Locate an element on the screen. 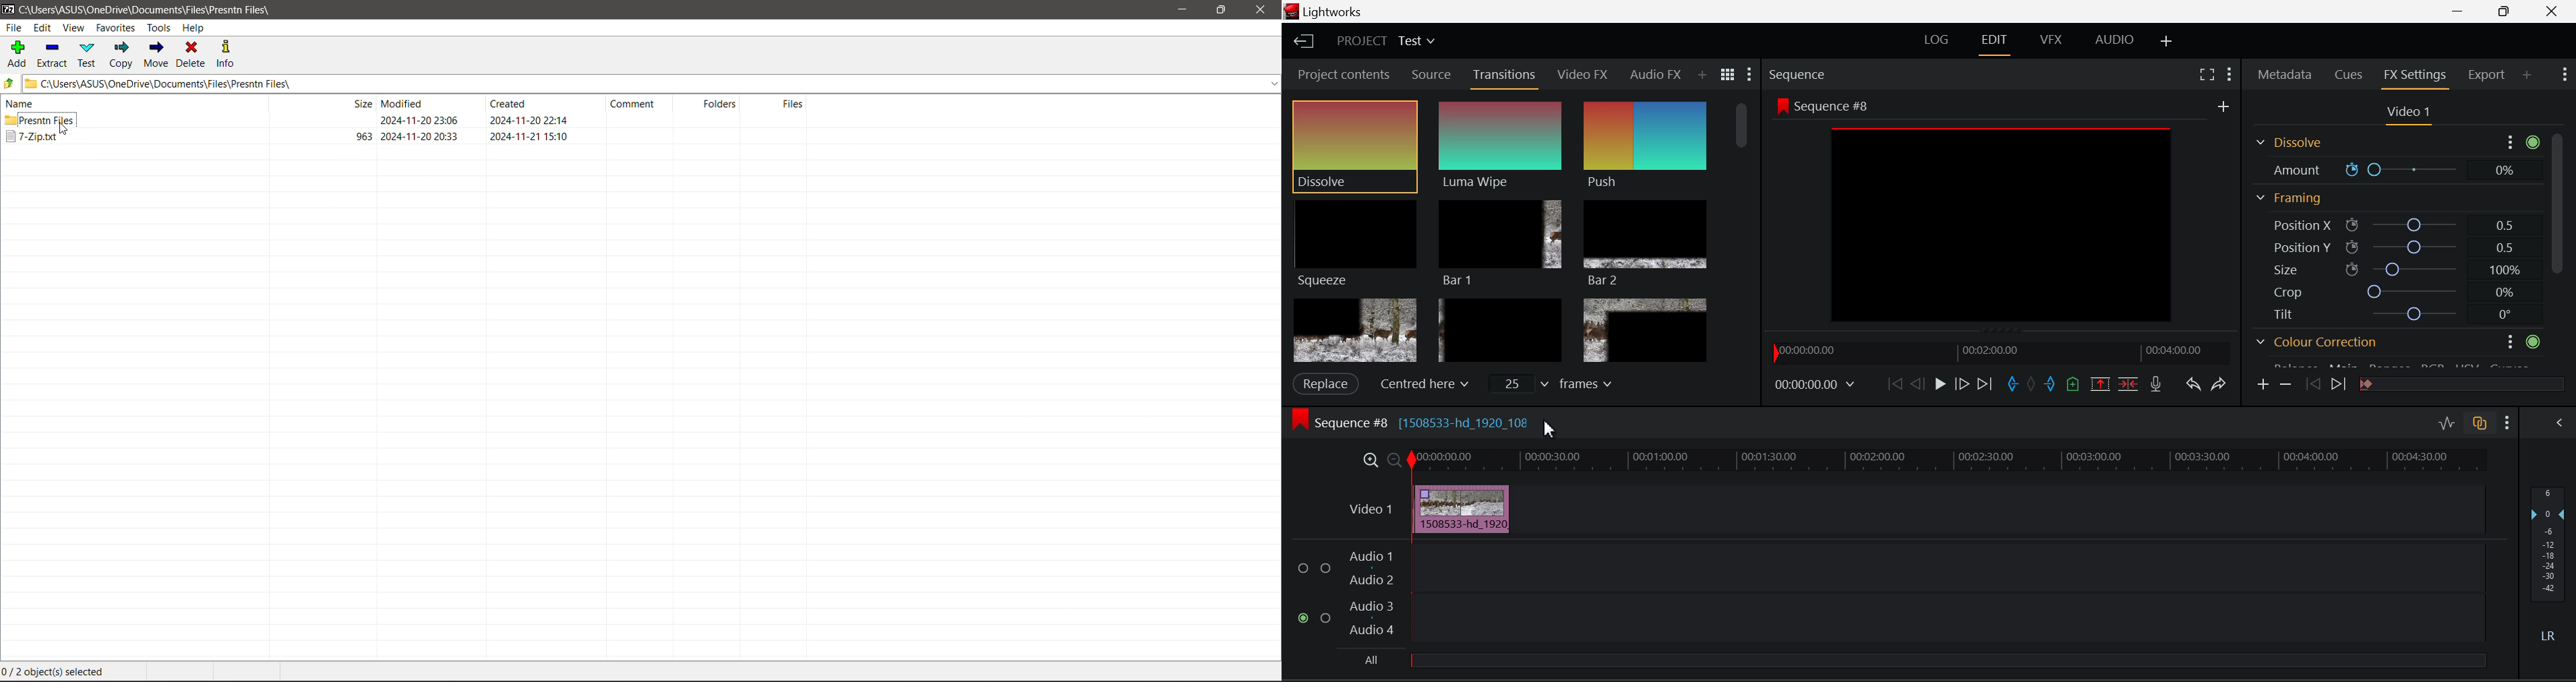  Scroll Bar is located at coordinates (1743, 210).